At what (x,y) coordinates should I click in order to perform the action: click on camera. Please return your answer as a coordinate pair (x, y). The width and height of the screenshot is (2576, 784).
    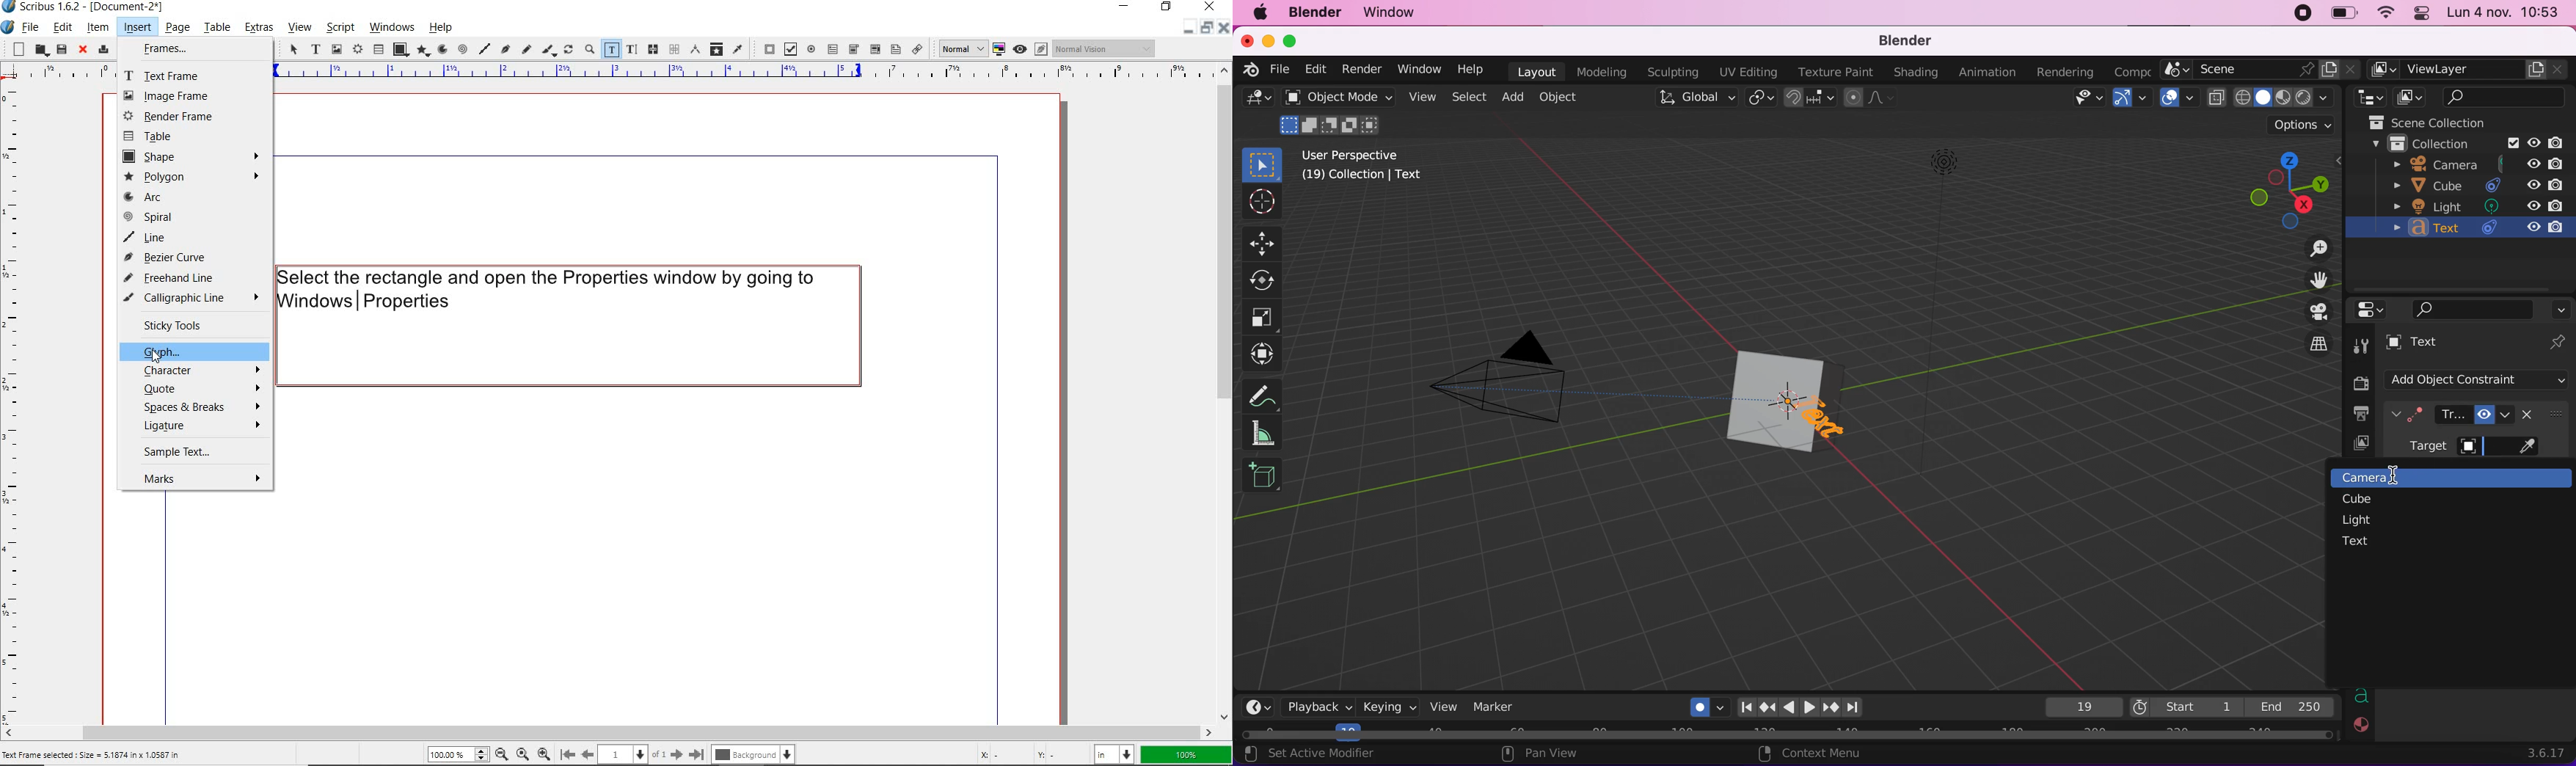
    Looking at the image, I should click on (1518, 390).